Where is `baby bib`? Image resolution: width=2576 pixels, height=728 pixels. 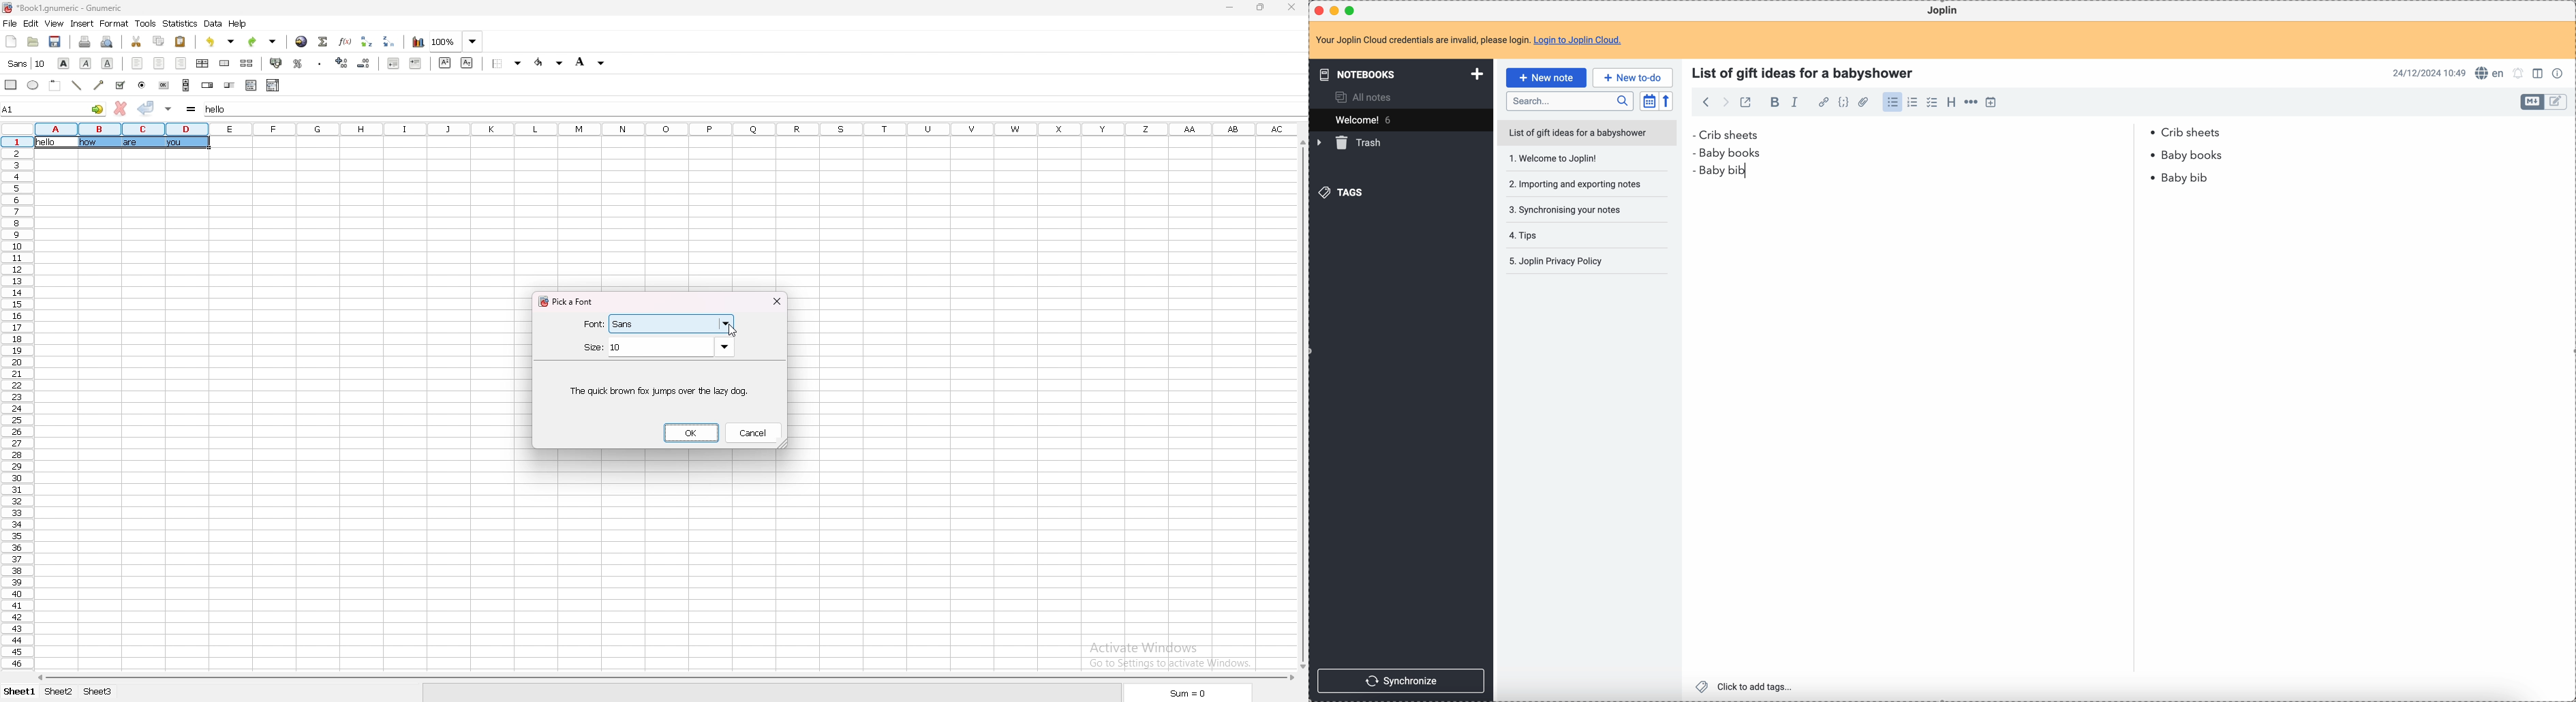 baby bib is located at coordinates (1951, 176).